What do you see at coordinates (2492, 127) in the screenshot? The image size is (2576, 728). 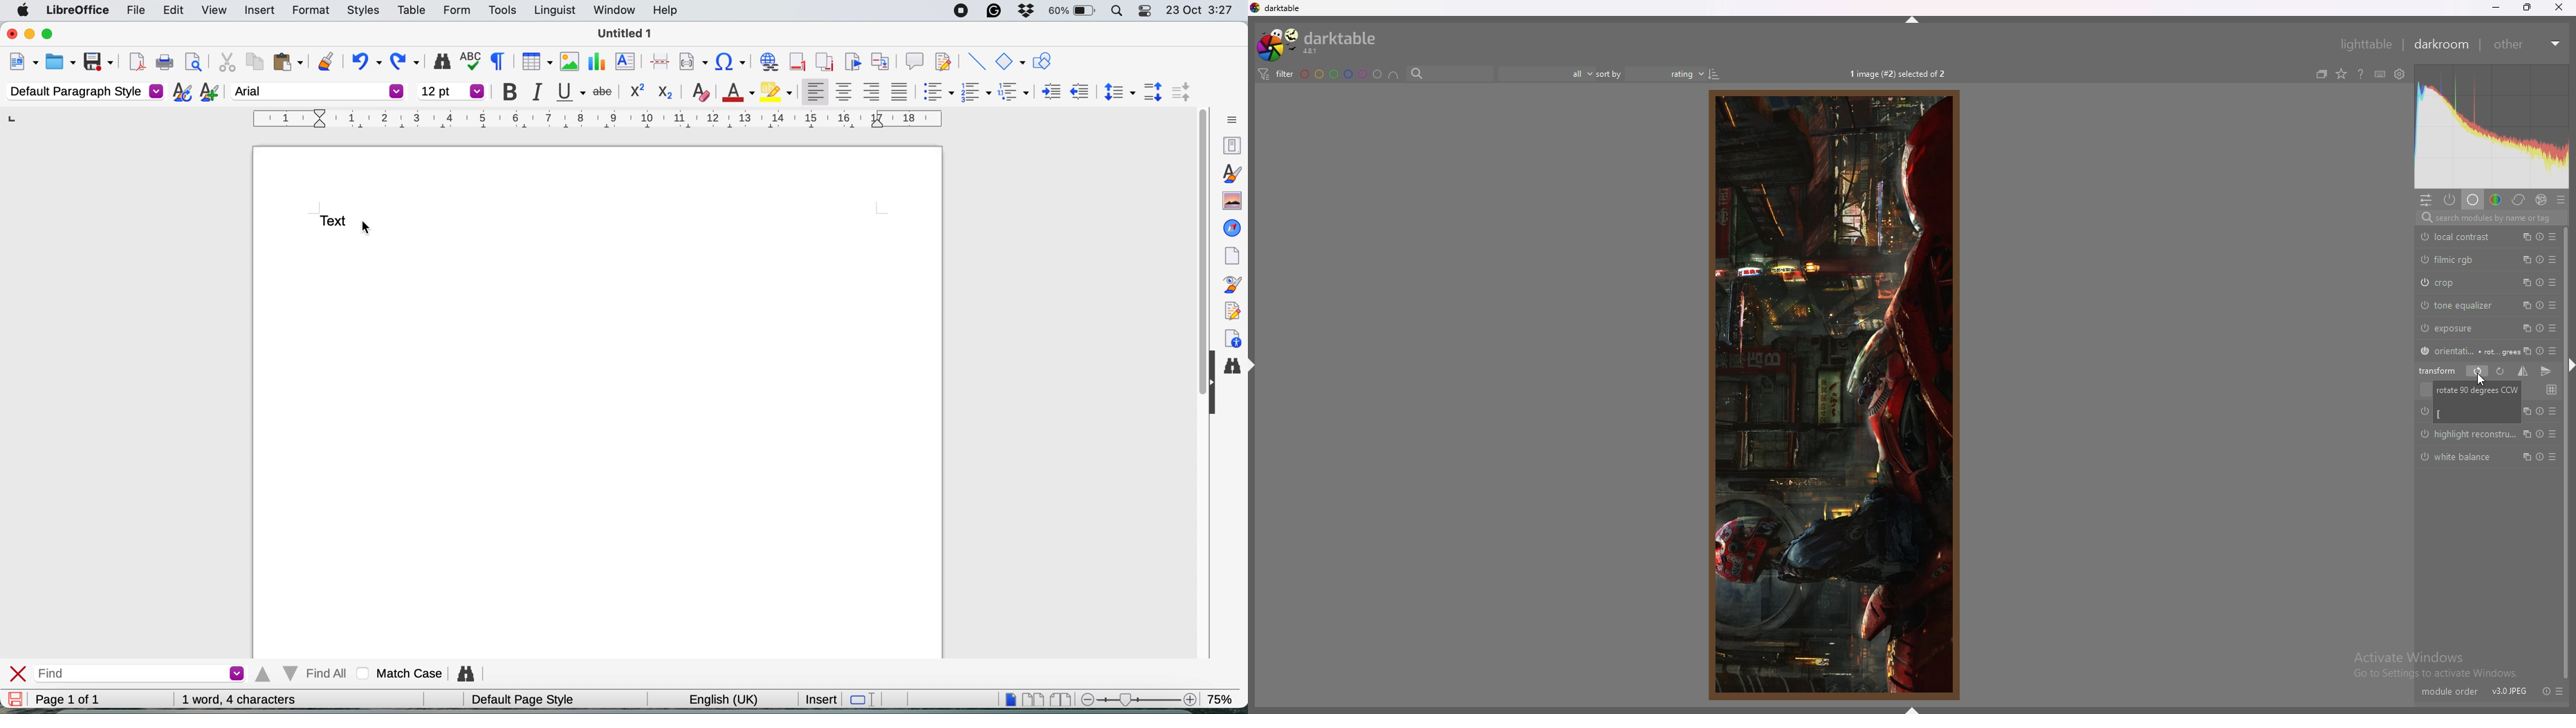 I see `heat map` at bounding box center [2492, 127].